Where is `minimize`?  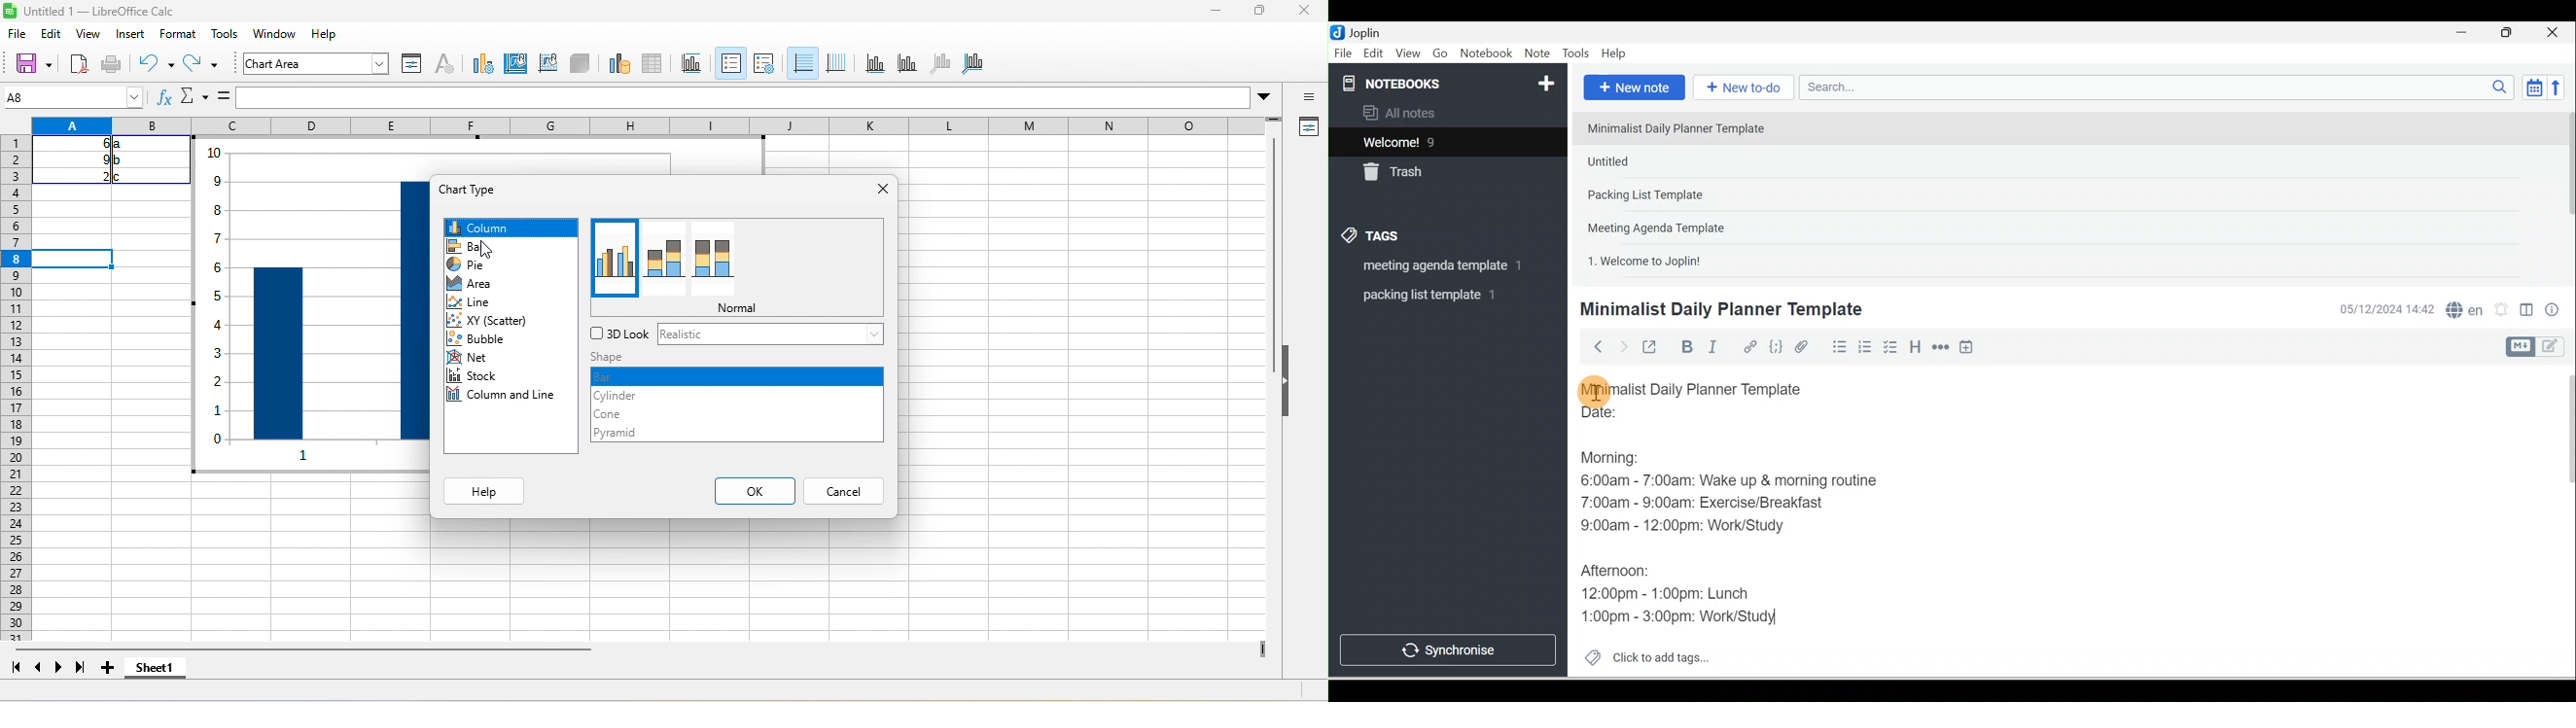 minimize is located at coordinates (1215, 12).